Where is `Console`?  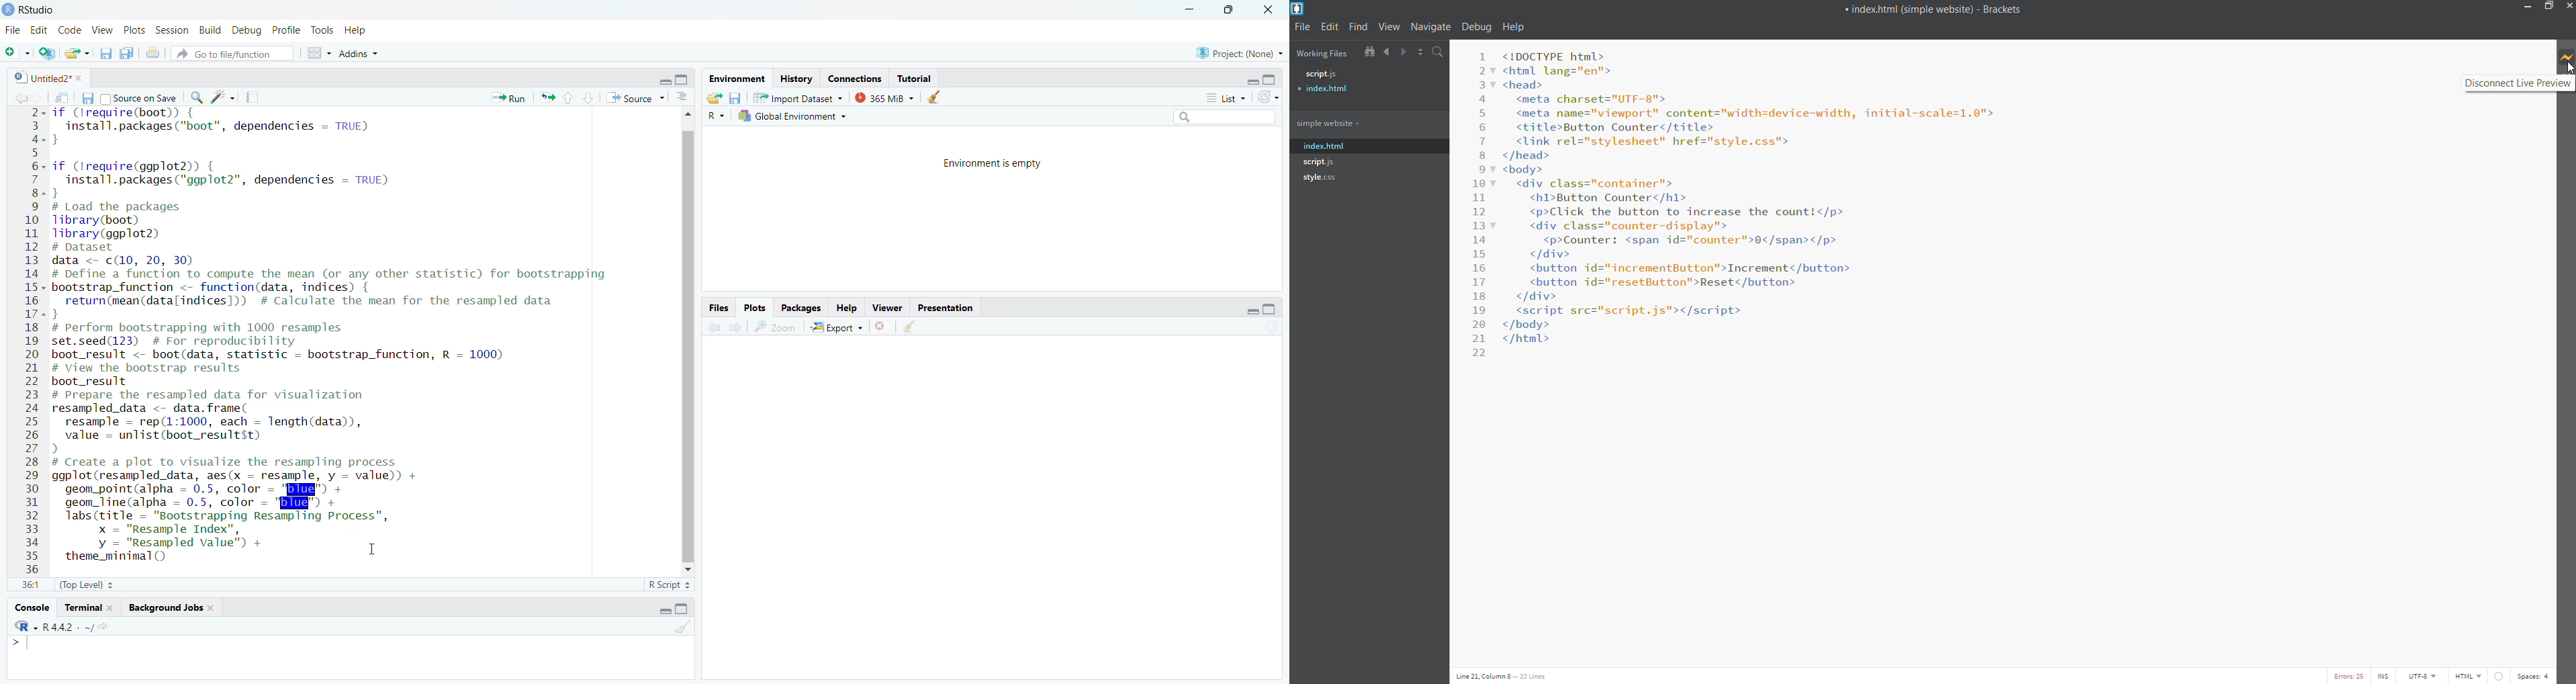 Console is located at coordinates (31, 608).